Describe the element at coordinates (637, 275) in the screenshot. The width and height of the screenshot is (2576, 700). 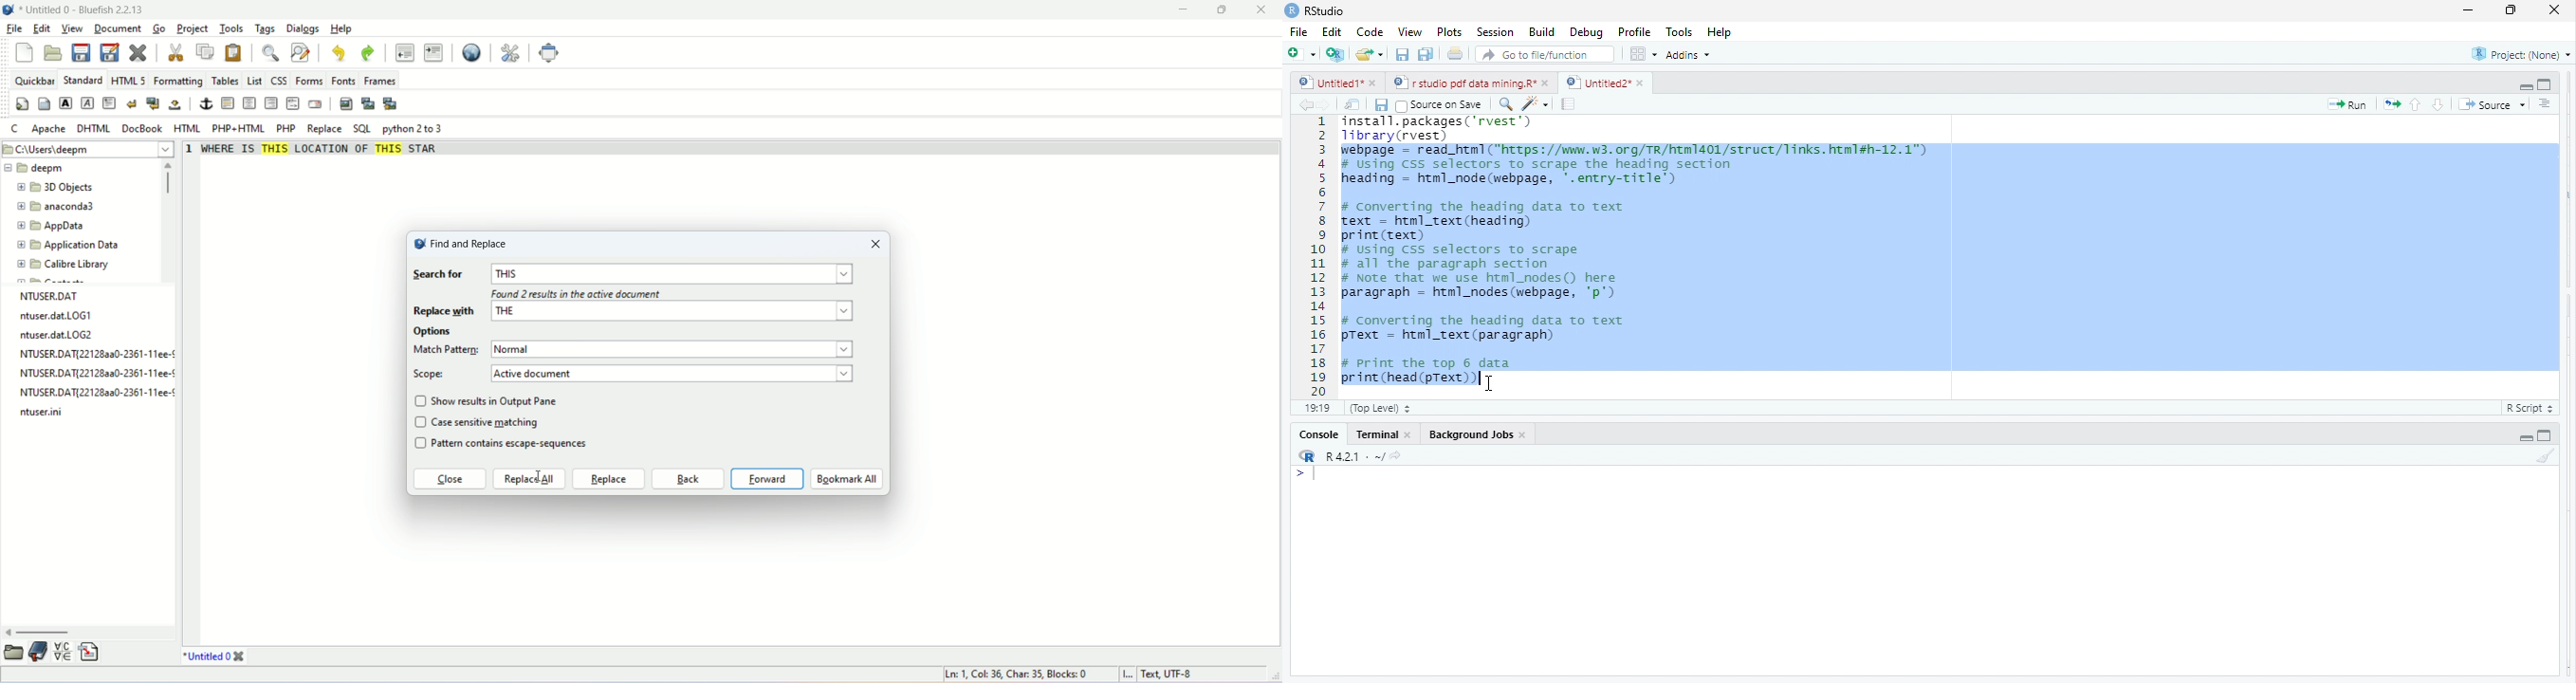
I see `search for this` at that location.